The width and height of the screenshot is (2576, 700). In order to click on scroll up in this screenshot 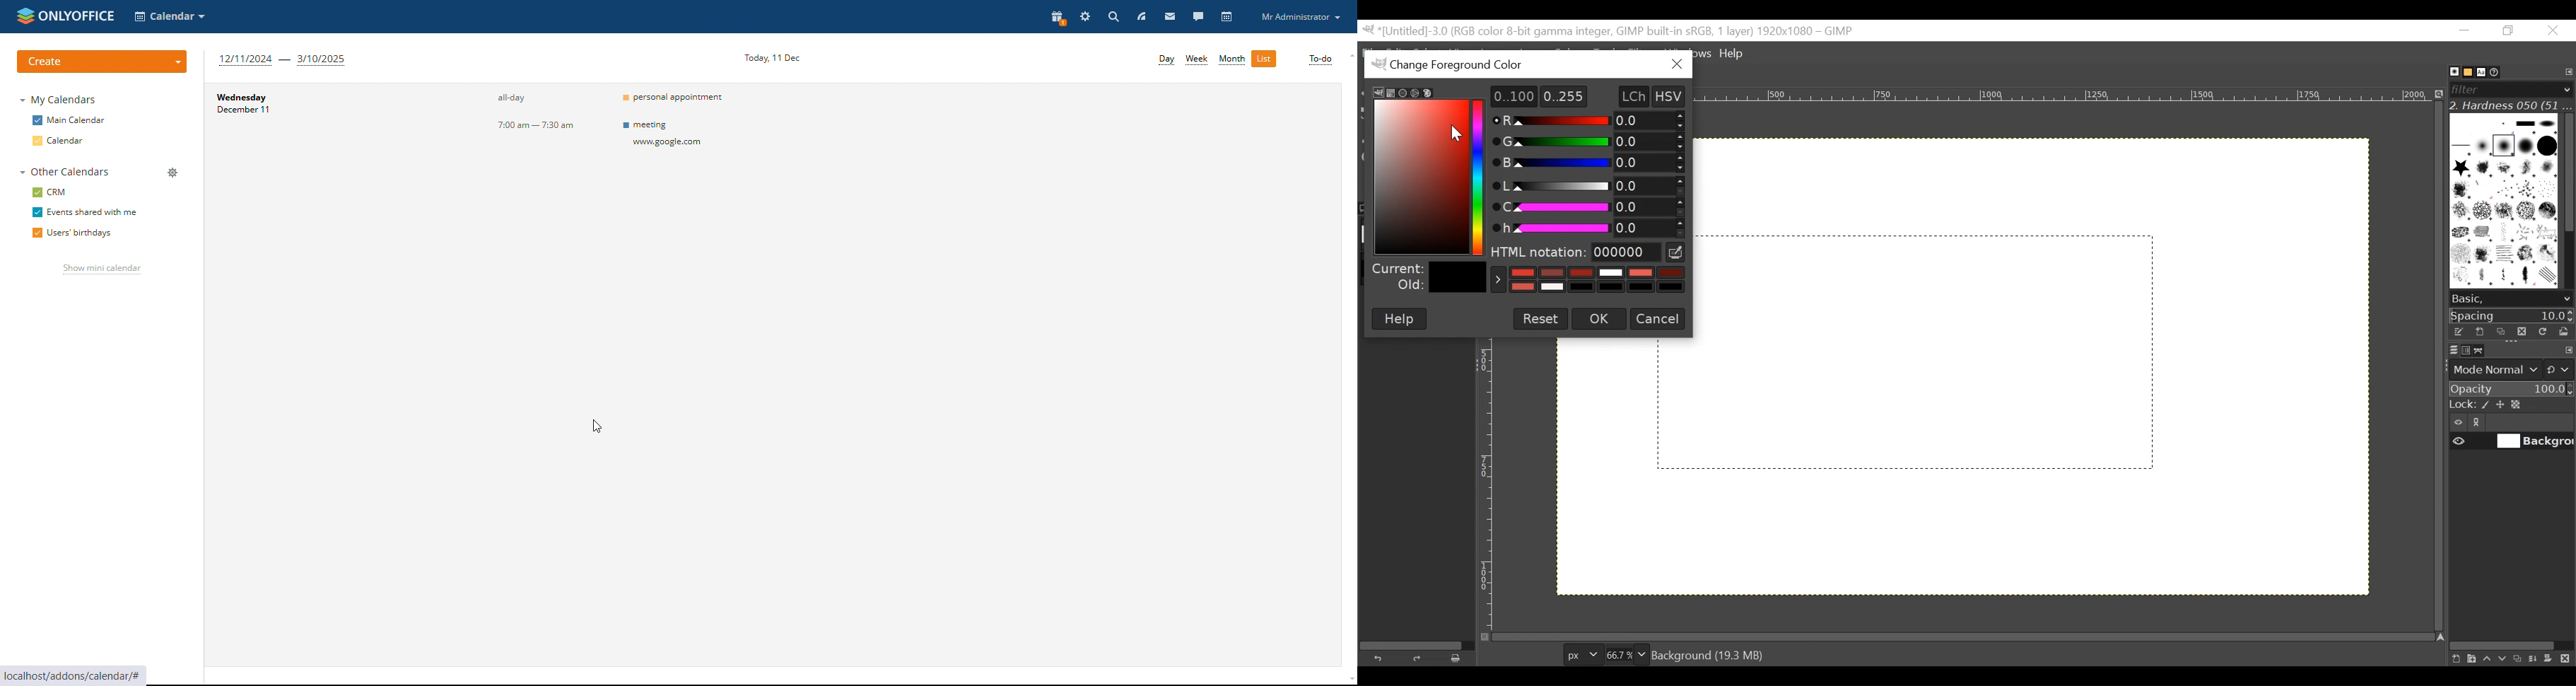, I will do `click(1349, 56)`.